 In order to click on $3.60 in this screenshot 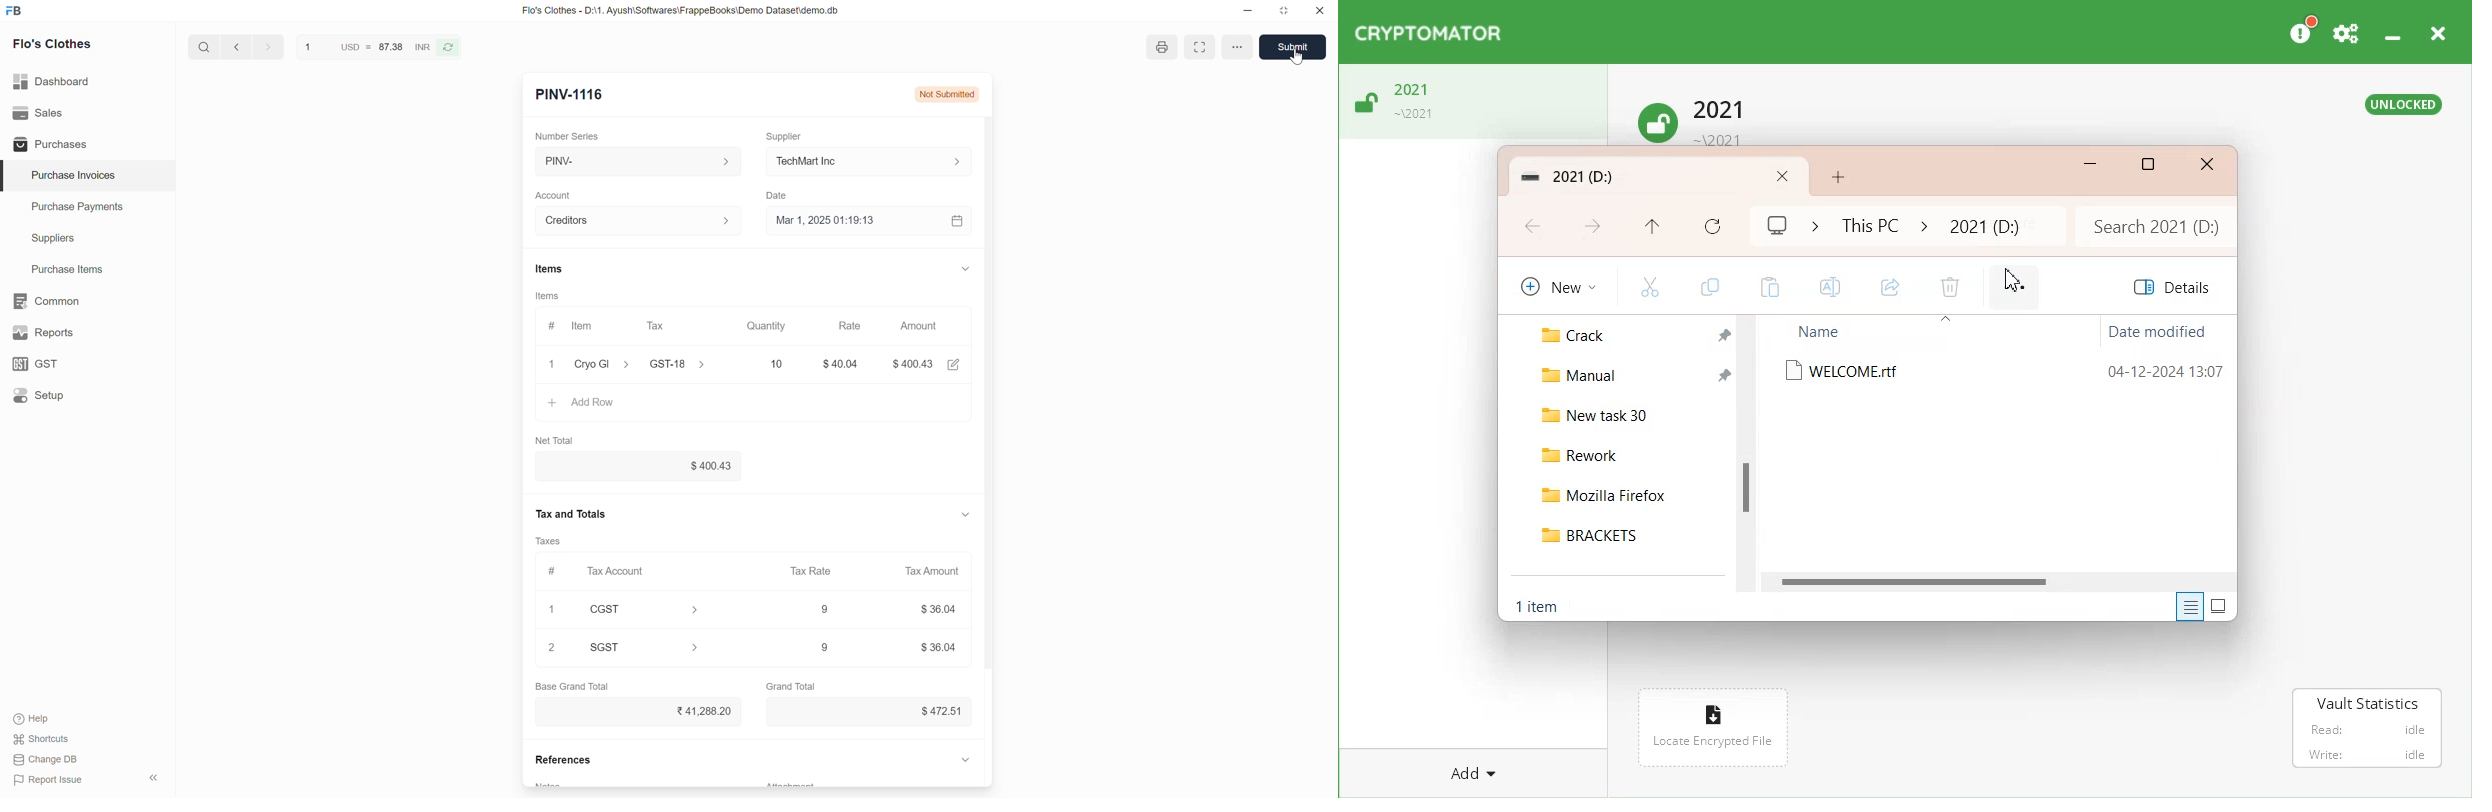, I will do `click(941, 611)`.